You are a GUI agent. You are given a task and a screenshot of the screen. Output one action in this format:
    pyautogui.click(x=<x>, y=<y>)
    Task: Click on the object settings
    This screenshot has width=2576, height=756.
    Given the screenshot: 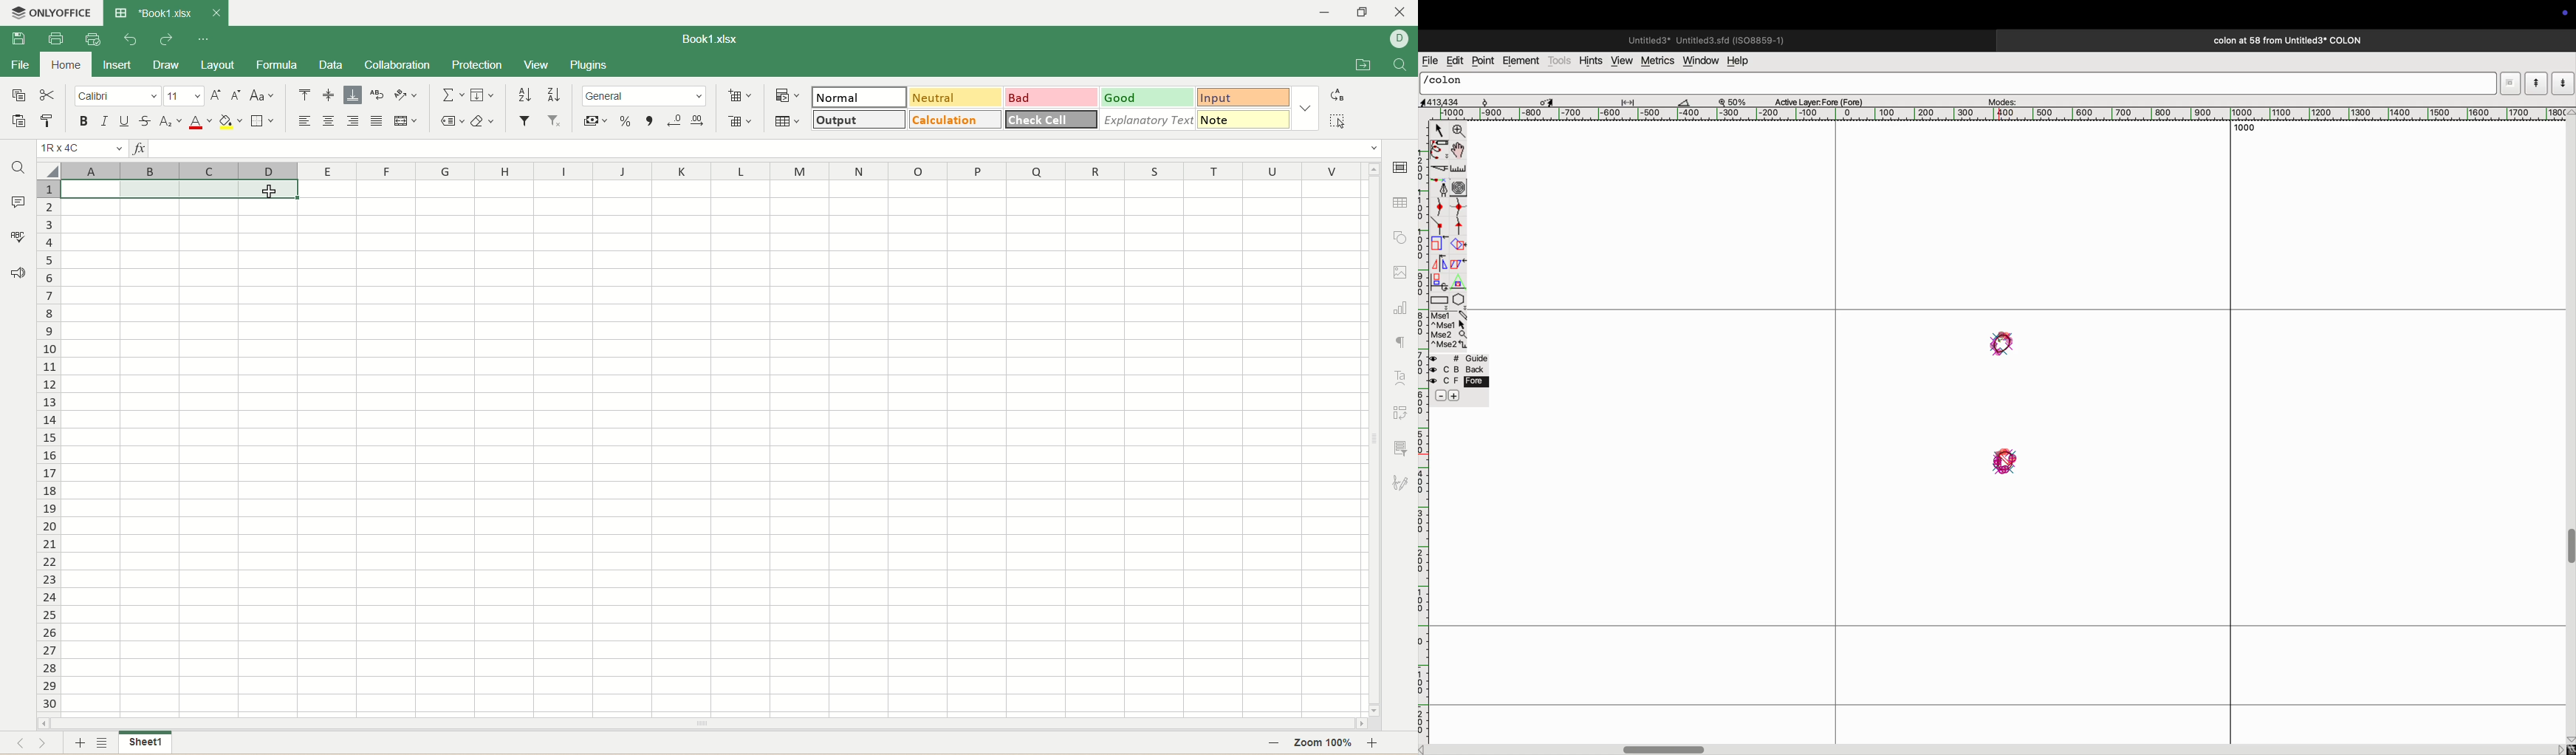 What is the action you would take?
    pyautogui.click(x=1401, y=236)
    